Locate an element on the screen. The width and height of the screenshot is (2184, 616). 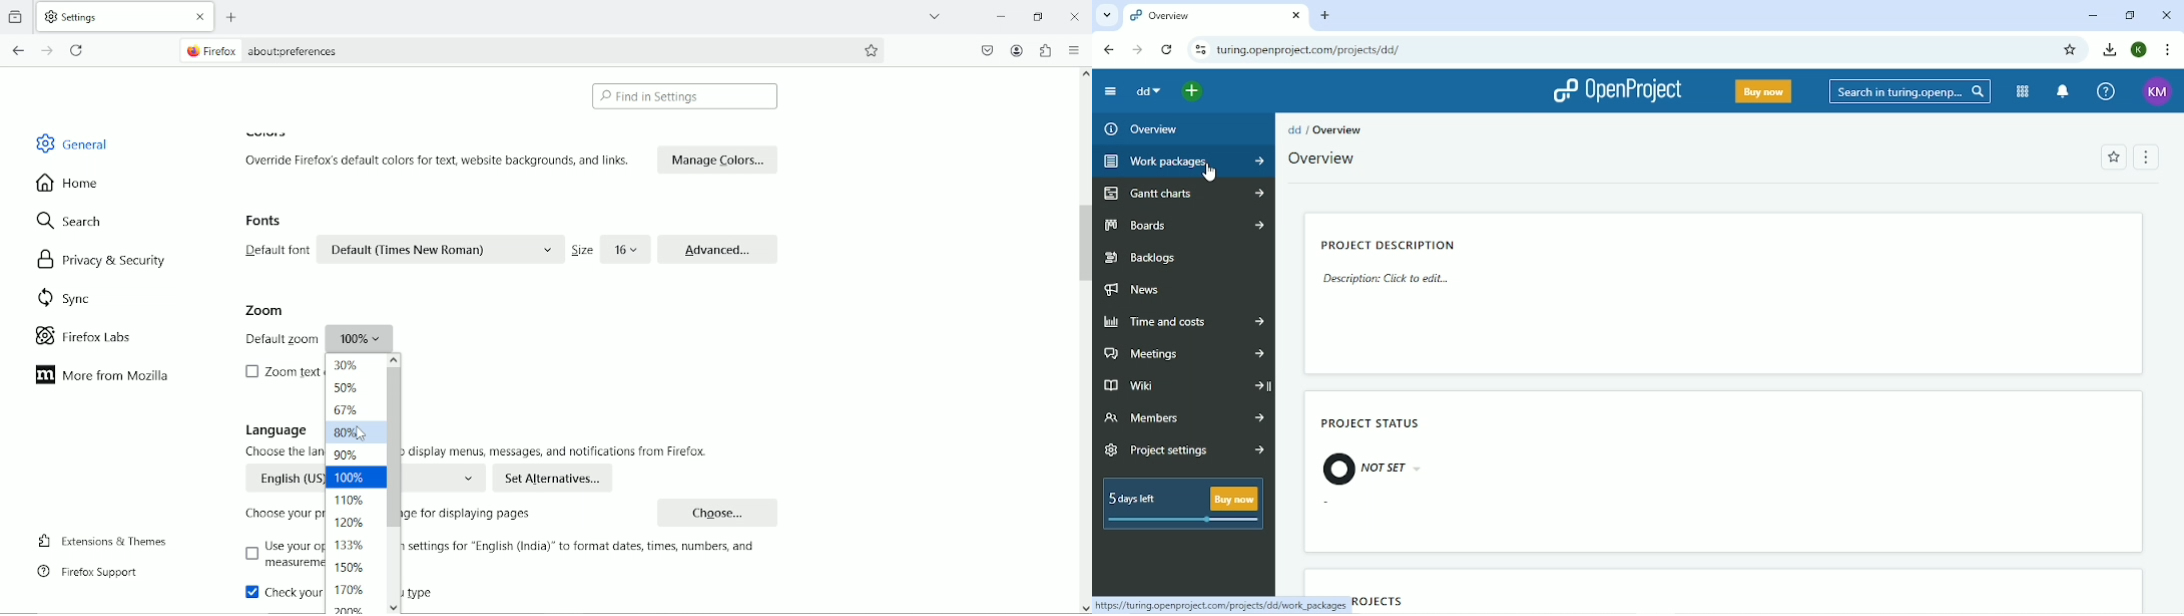
Size: 16 is located at coordinates (608, 250).